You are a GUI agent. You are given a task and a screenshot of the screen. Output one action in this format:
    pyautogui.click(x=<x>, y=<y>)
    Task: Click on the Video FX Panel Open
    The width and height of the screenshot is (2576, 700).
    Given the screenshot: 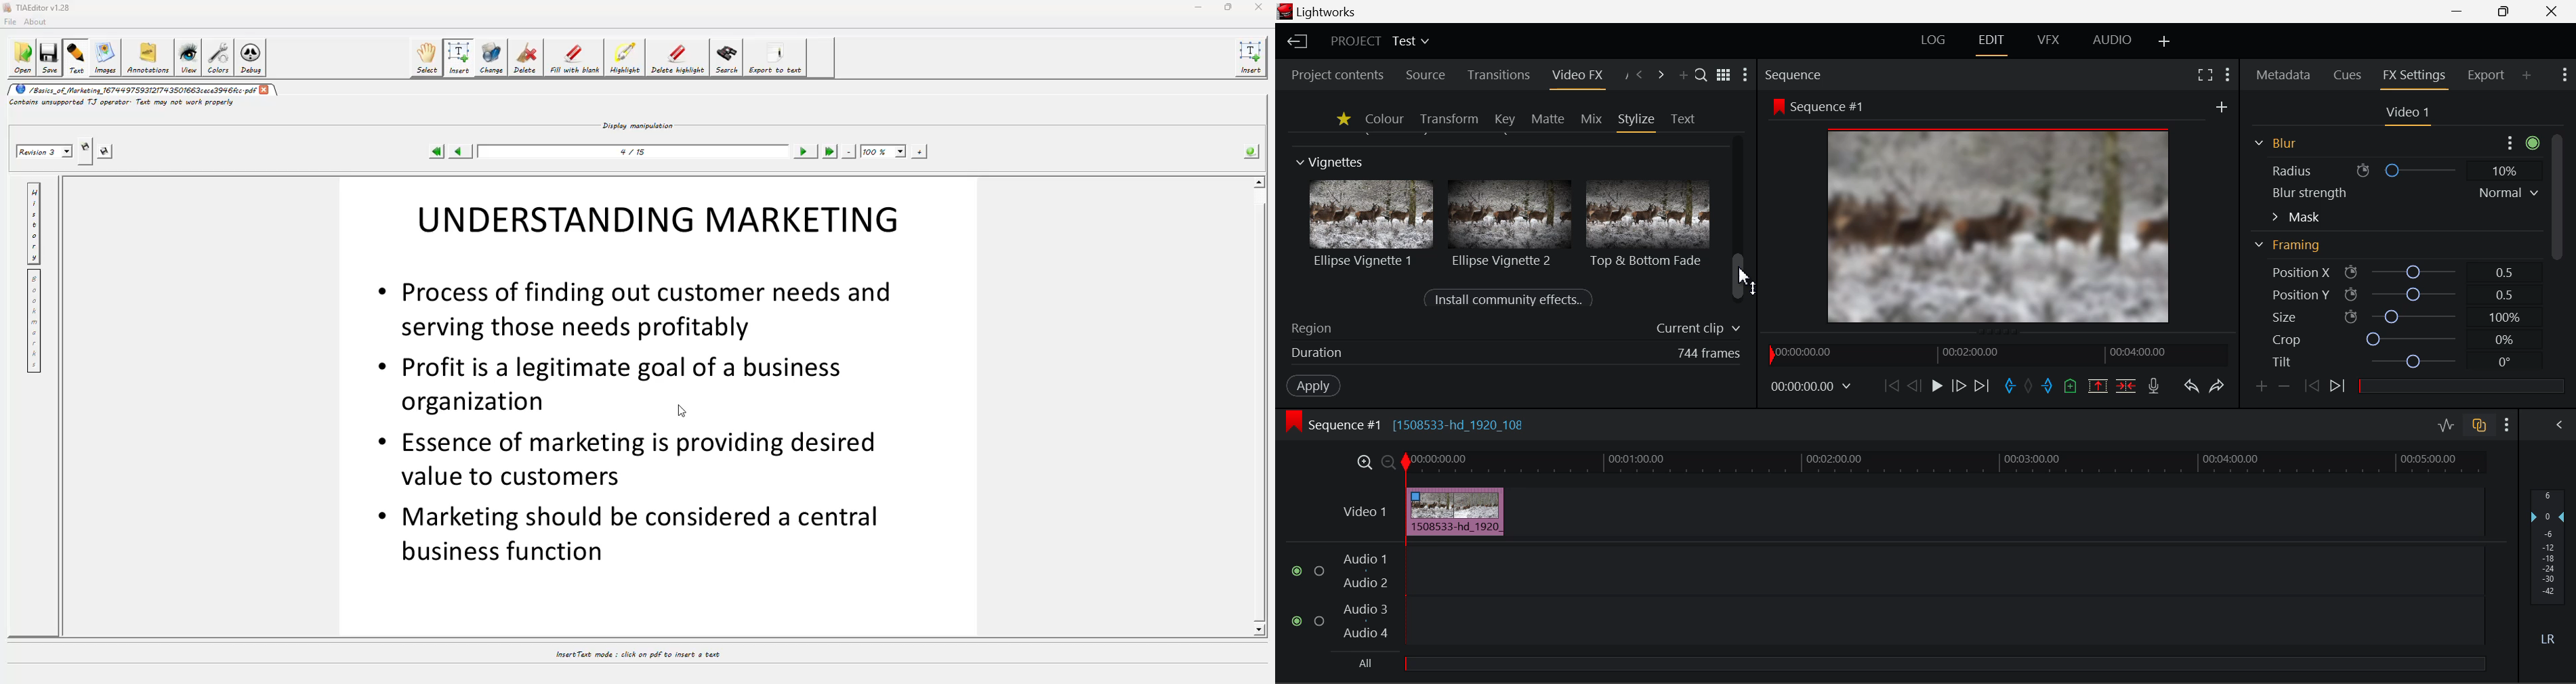 What is the action you would take?
    pyautogui.click(x=1581, y=77)
    